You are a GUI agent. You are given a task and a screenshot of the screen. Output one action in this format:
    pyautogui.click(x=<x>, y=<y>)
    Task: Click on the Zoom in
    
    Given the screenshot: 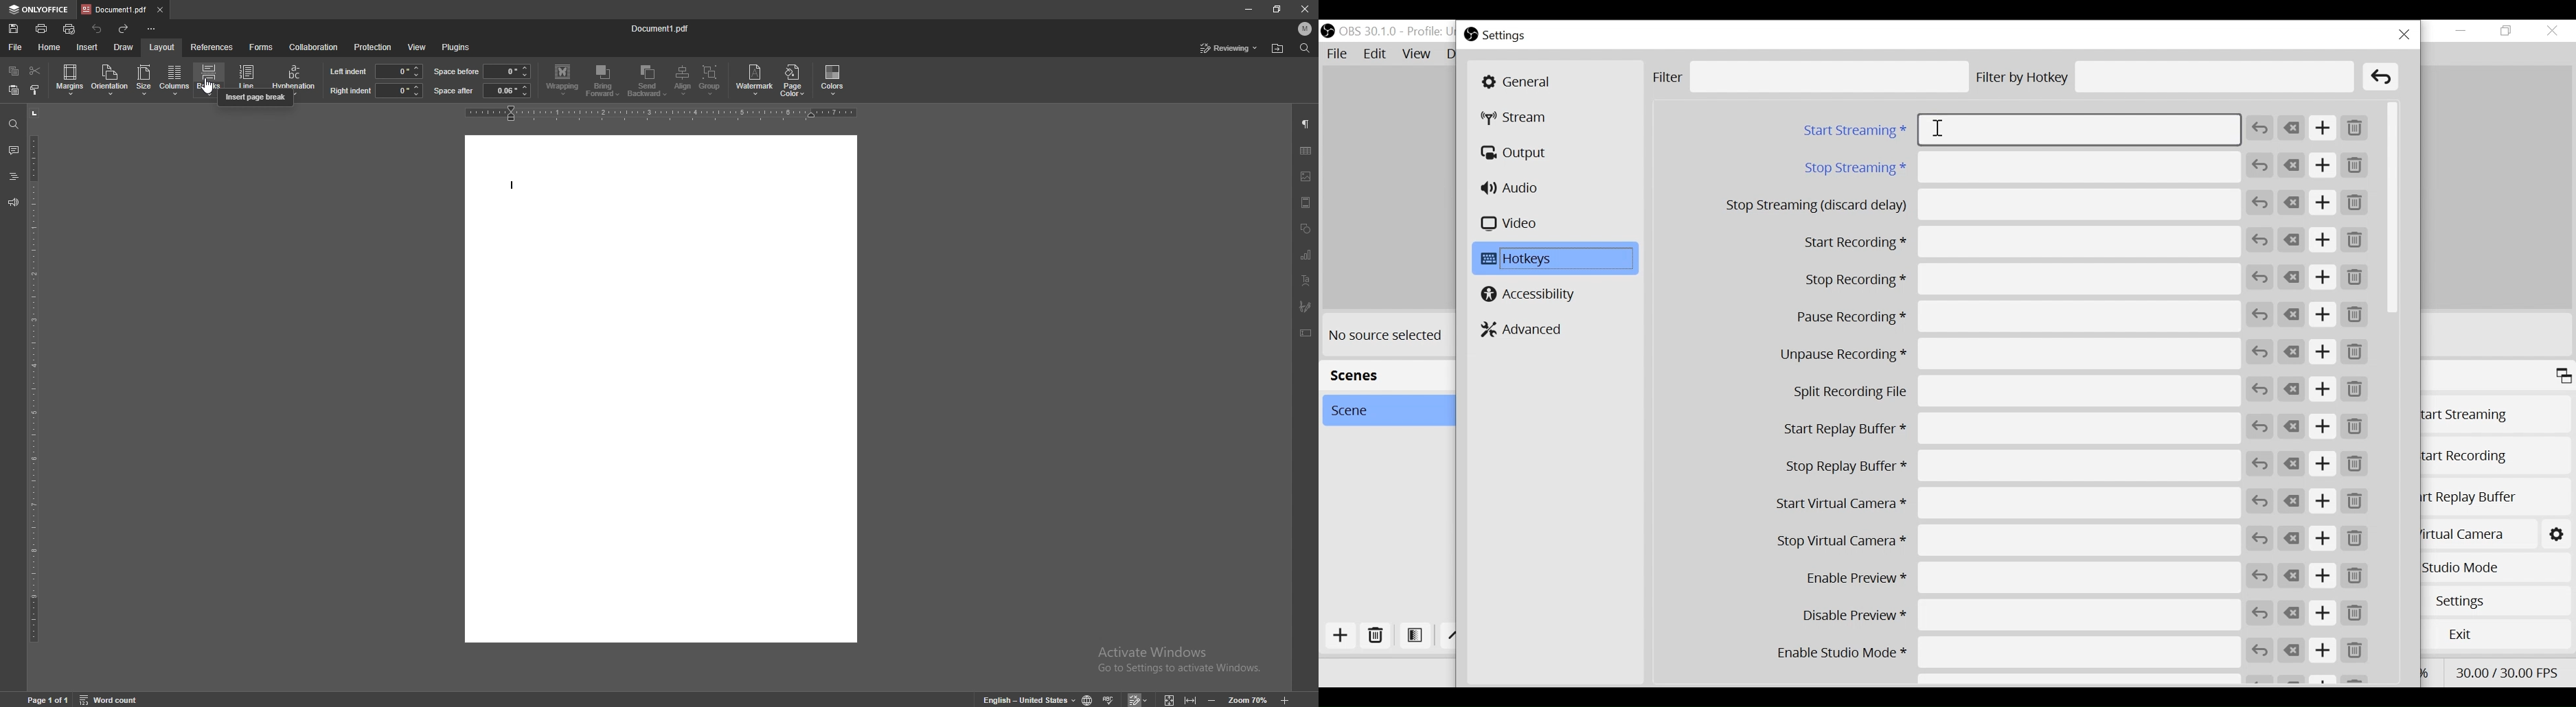 What is the action you would take?
    pyautogui.click(x=1287, y=699)
    